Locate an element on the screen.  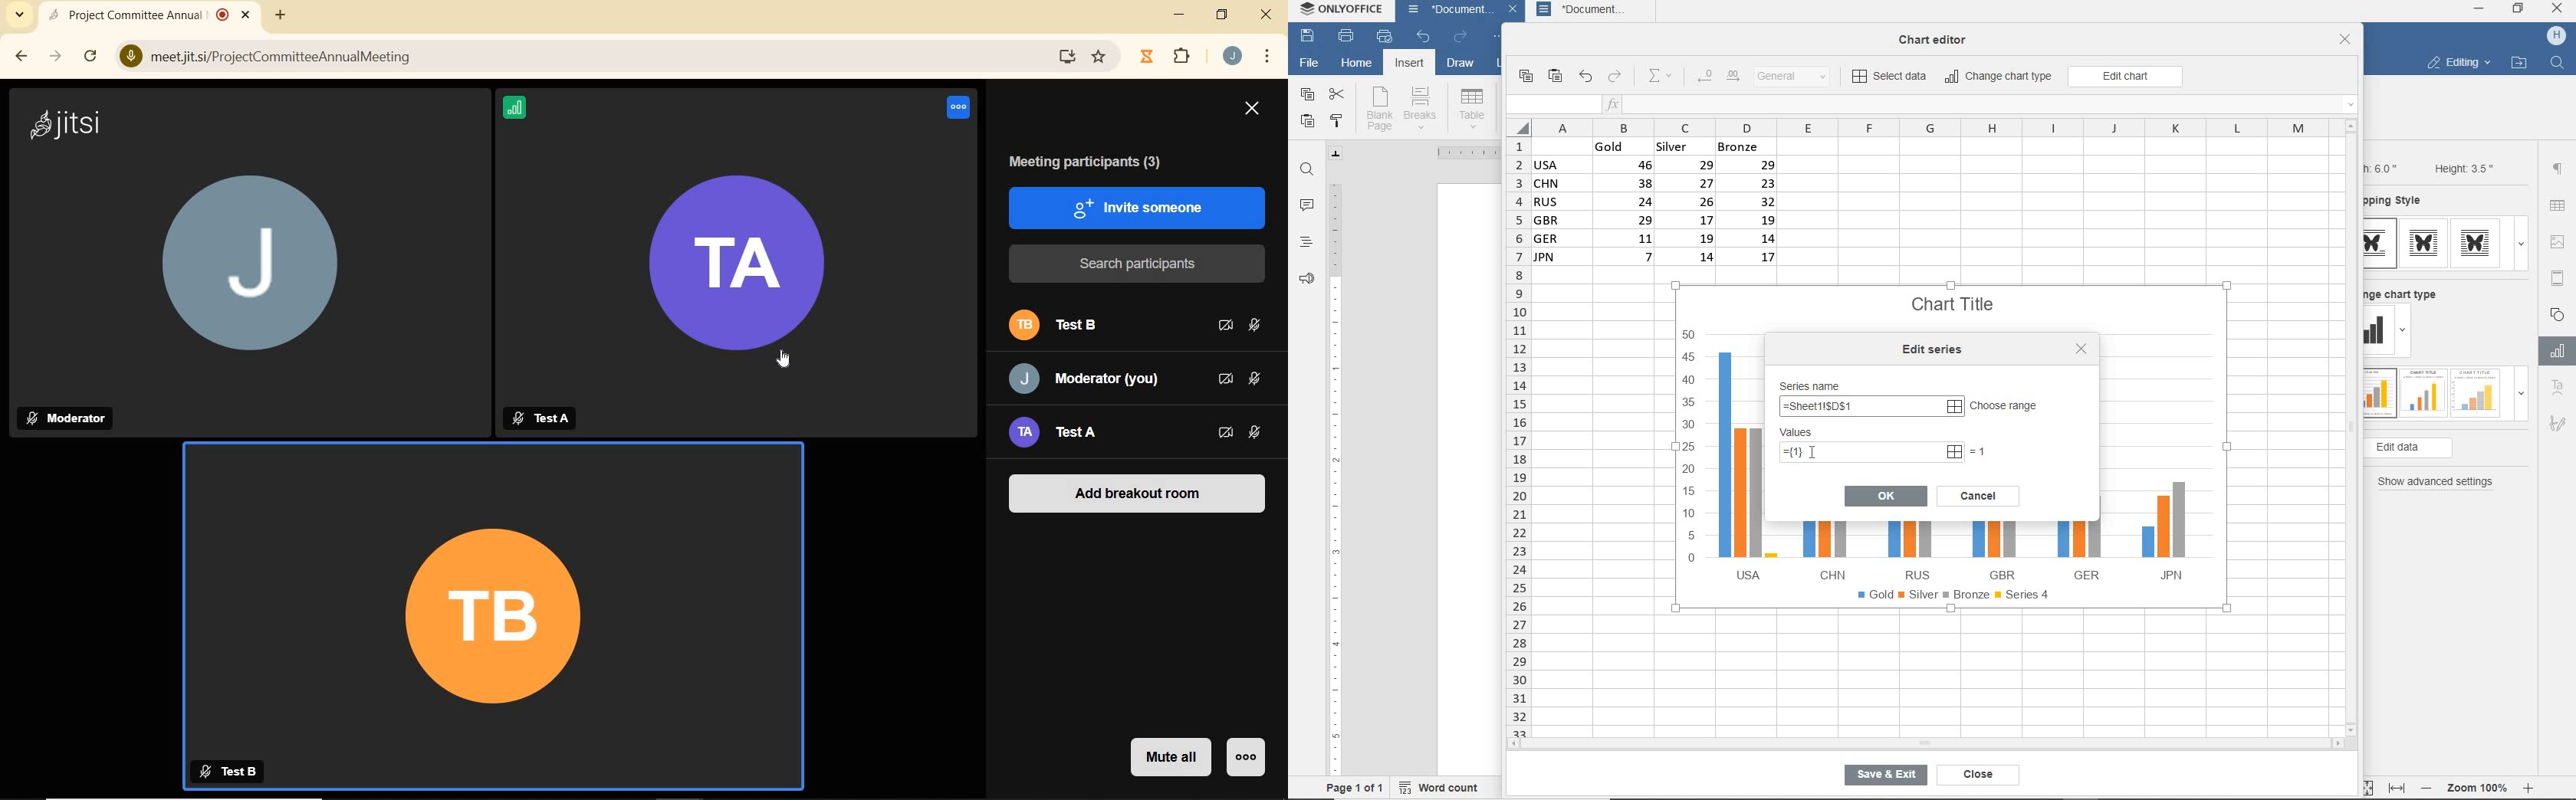
series name is located at coordinates (1815, 384).